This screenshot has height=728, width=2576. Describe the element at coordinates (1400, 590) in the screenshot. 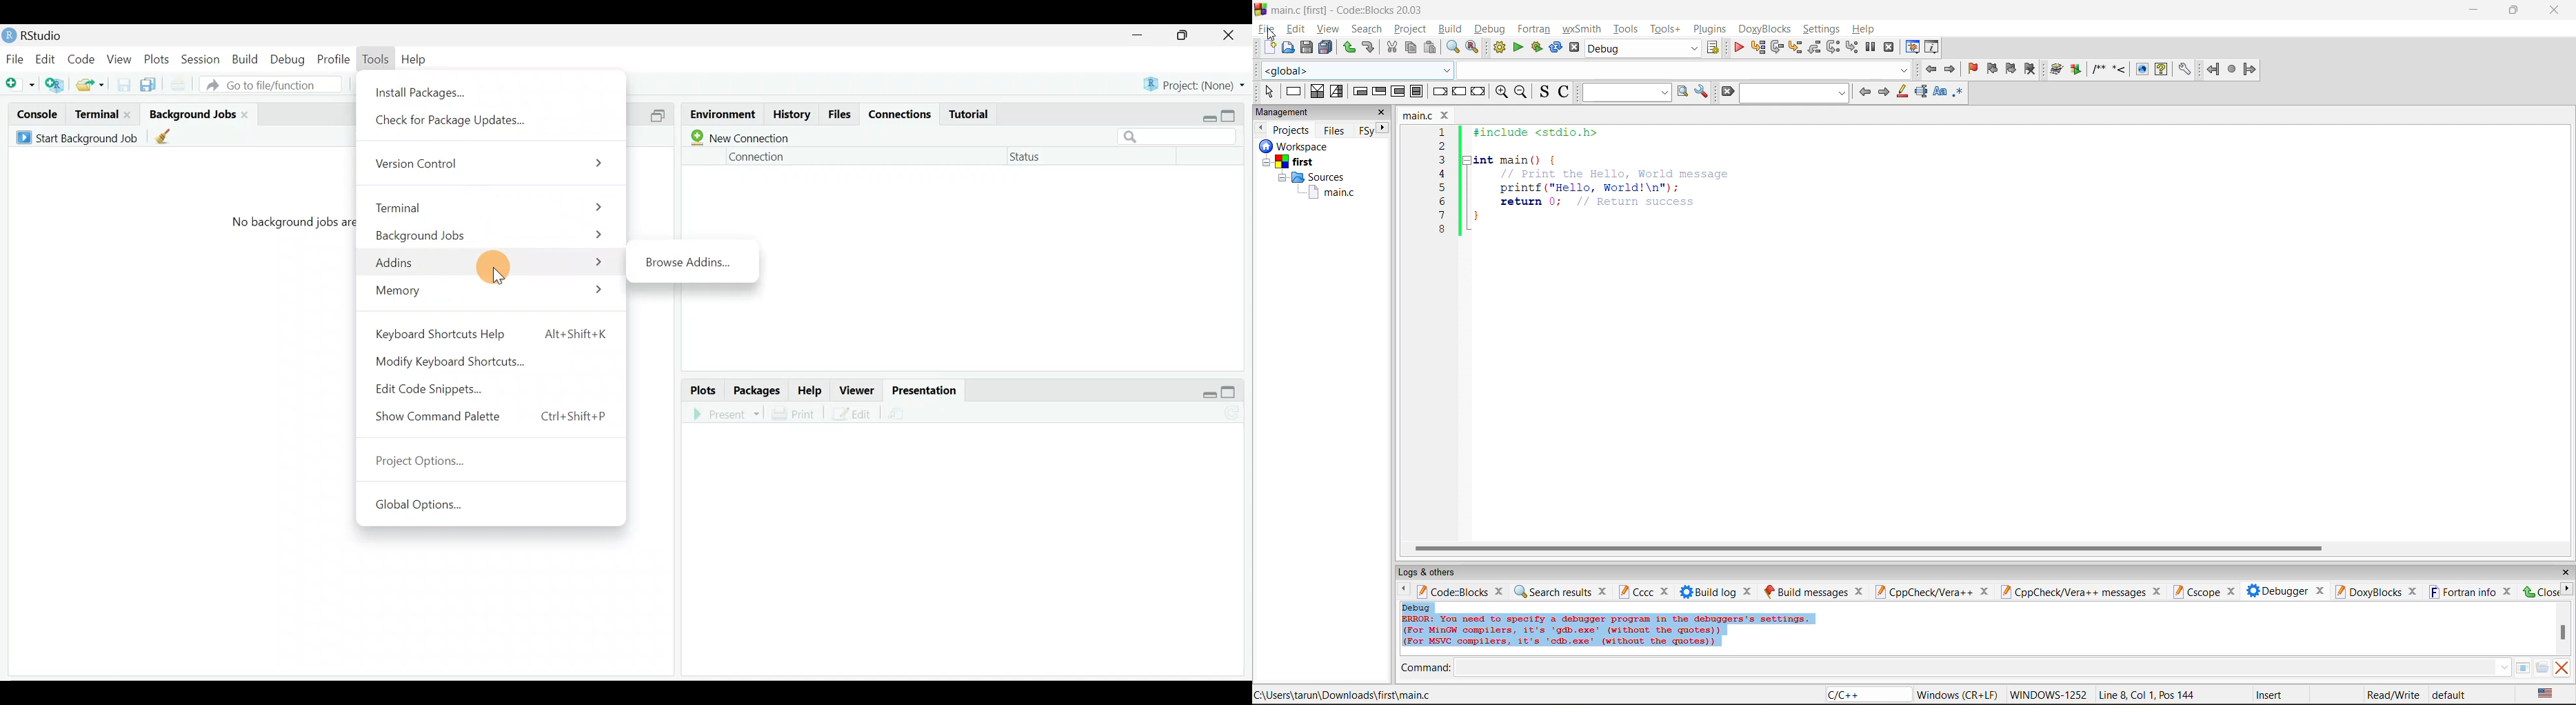

I see `previous` at that location.